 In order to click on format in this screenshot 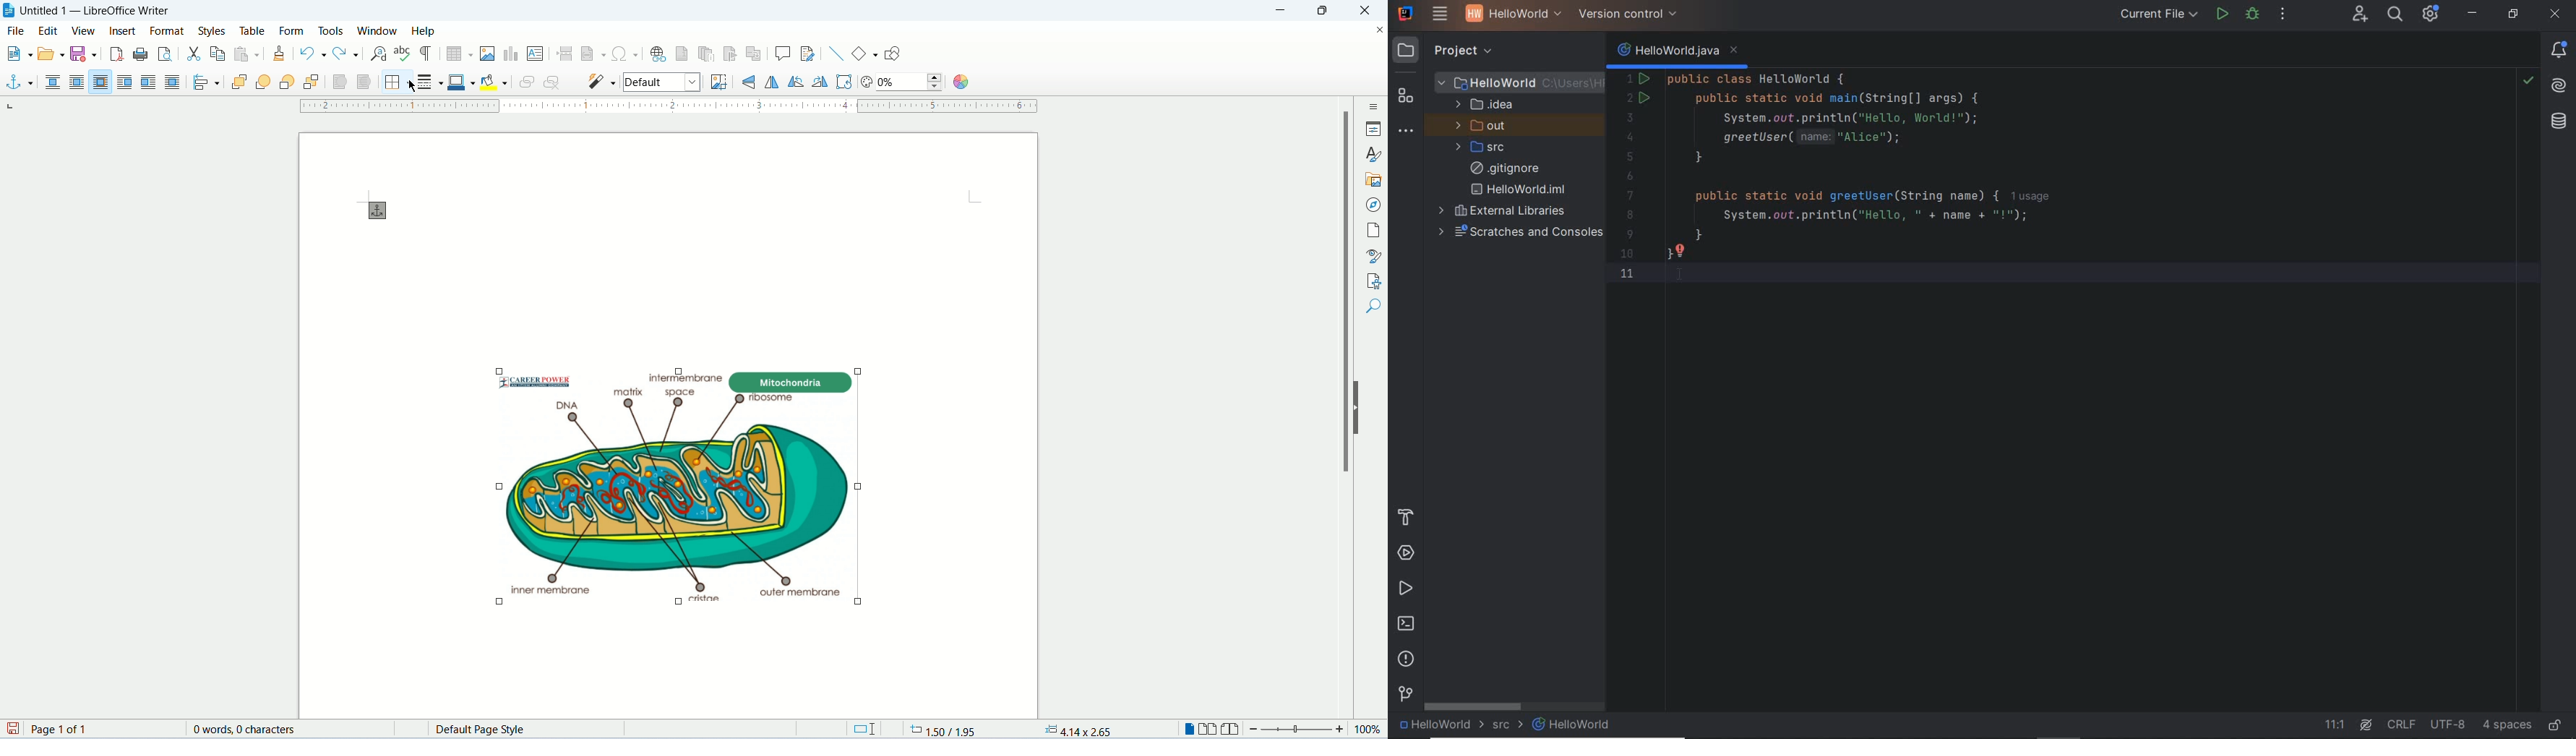, I will do `click(168, 31)`.